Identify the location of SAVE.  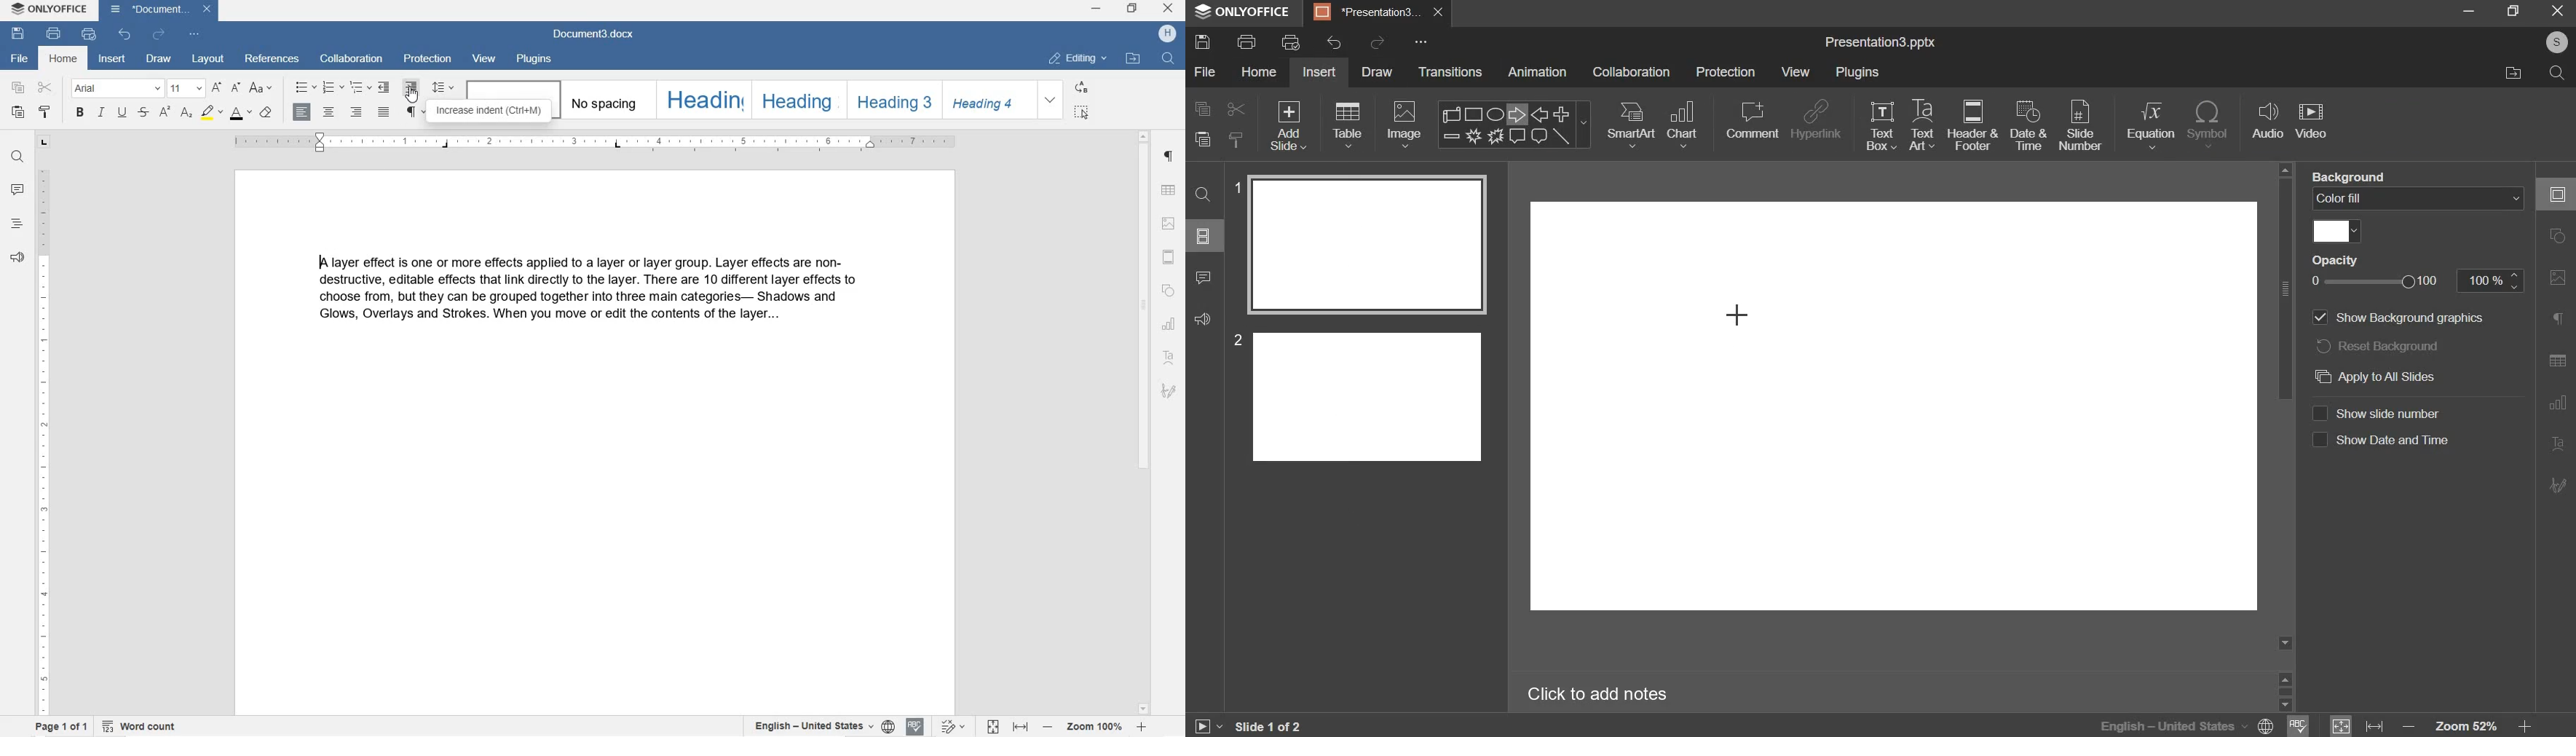
(18, 35).